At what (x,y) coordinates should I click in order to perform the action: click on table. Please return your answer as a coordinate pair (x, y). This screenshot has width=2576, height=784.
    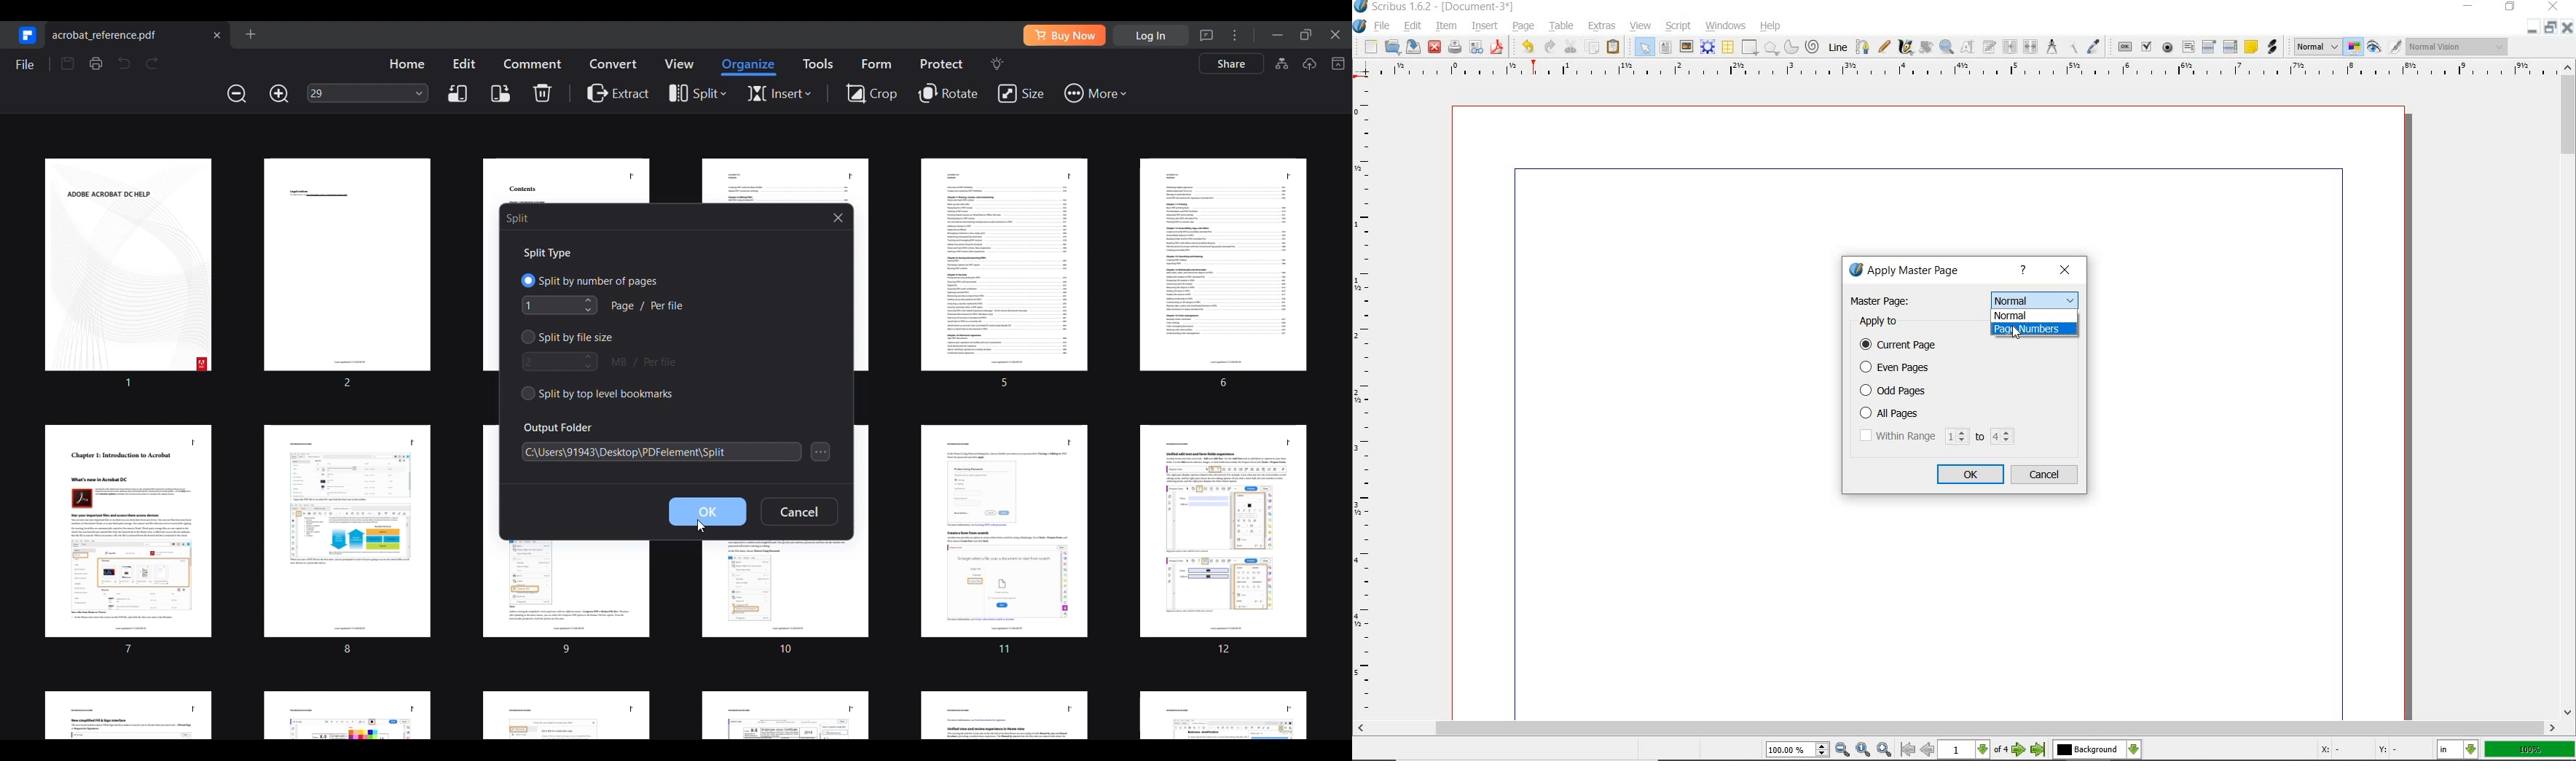
    Looking at the image, I should click on (1560, 26).